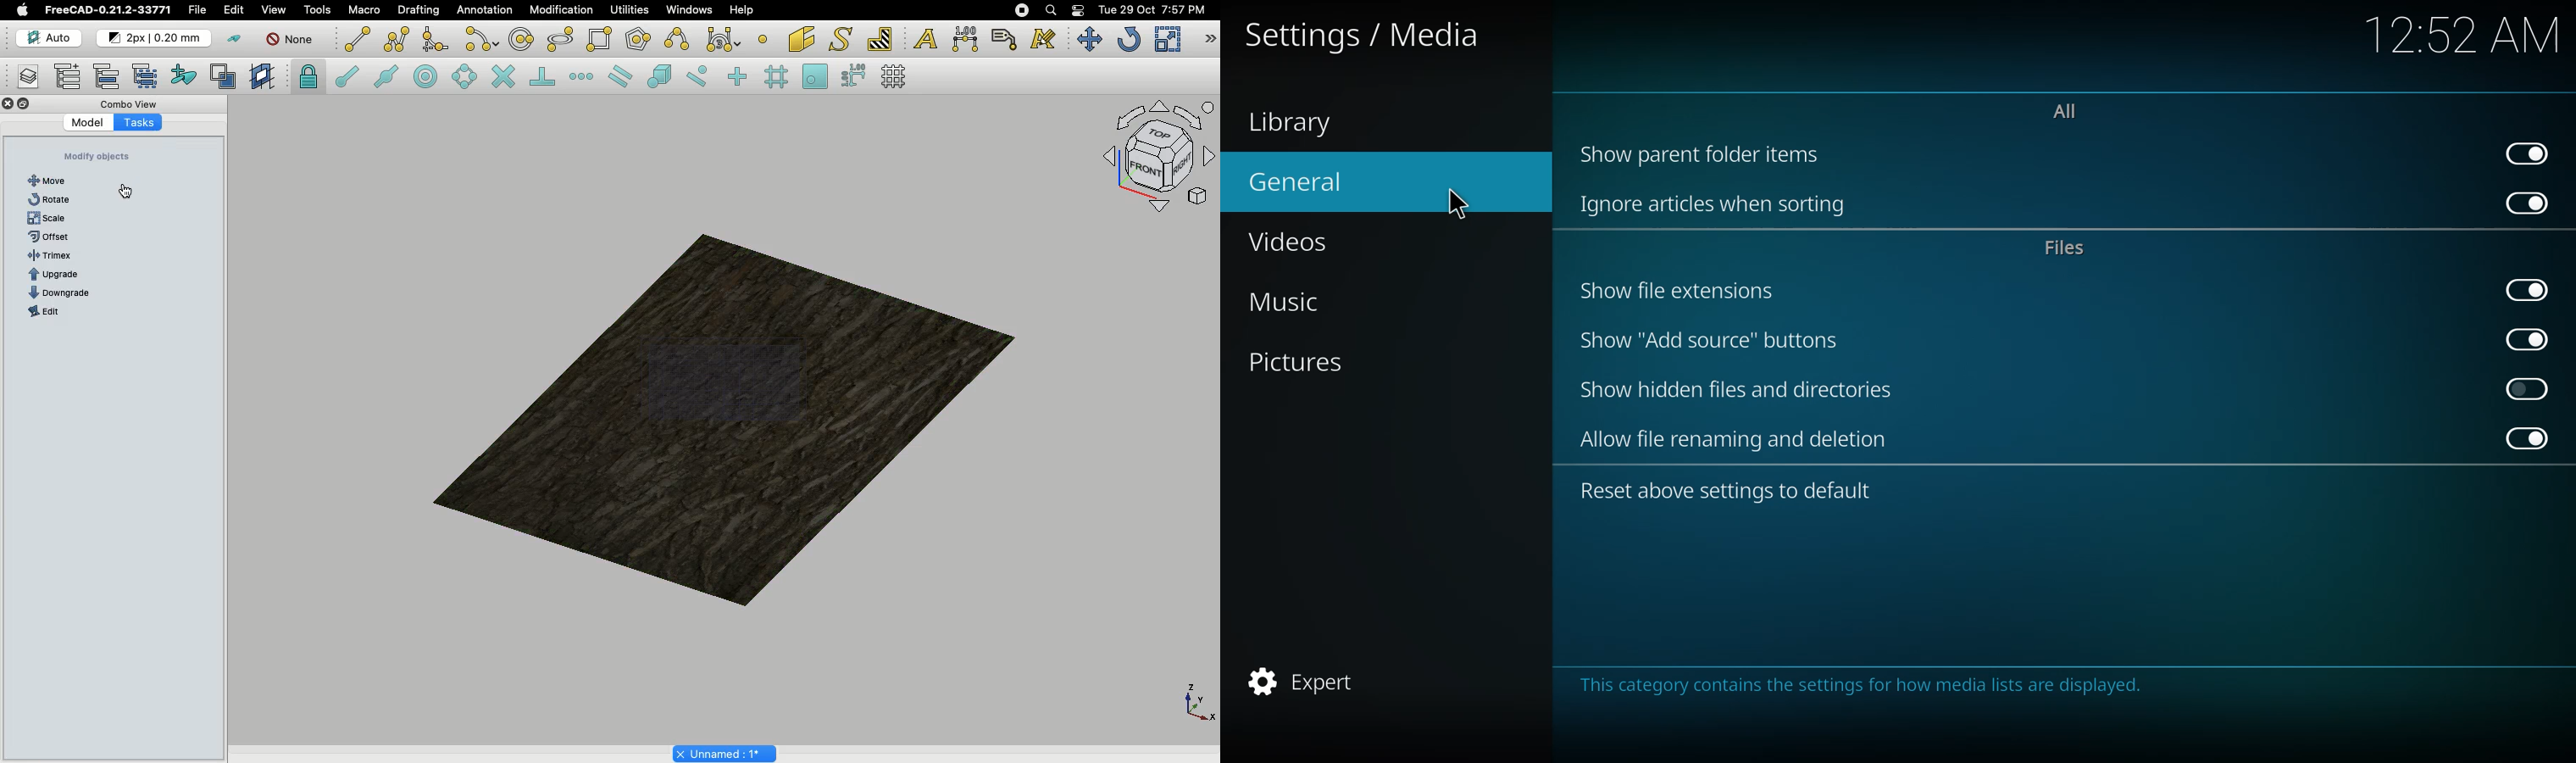  Describe the element at coordinates (2528, 389) in the screenshot. I see `click to enable` at that location.